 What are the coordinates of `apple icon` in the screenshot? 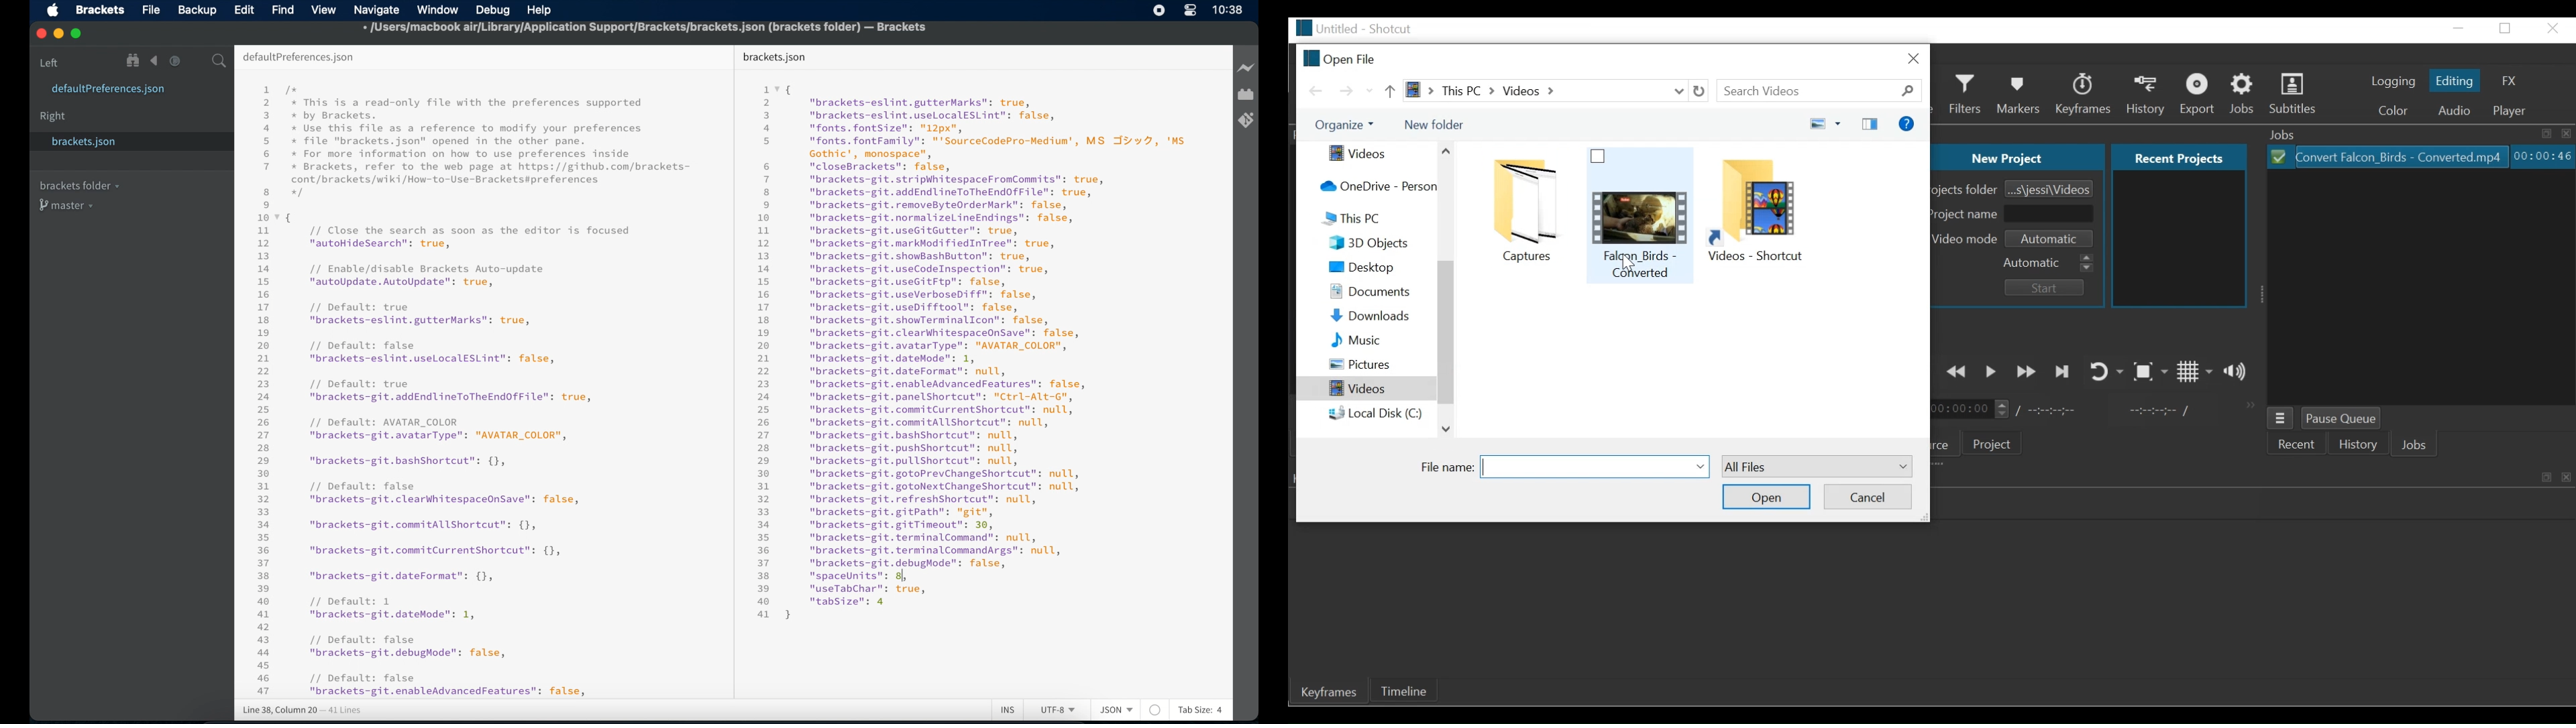 It's located at (54, 11).